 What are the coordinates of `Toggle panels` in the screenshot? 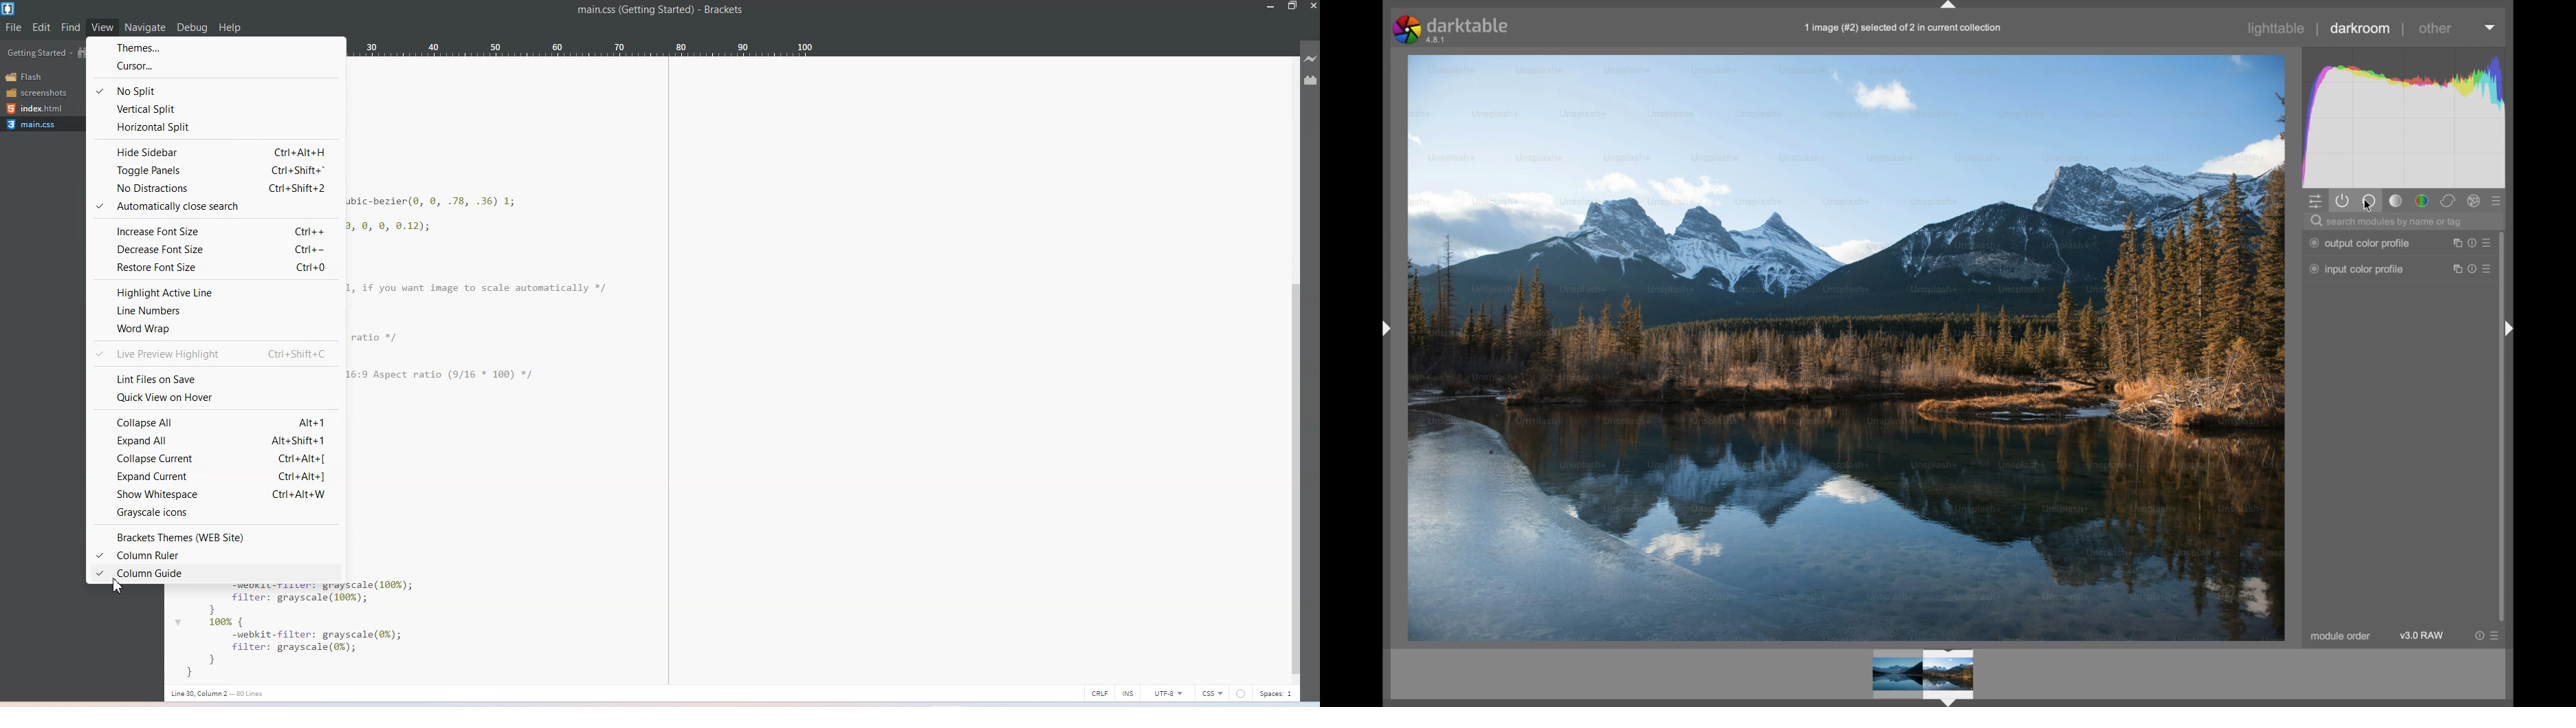 It's located at (216, 169).